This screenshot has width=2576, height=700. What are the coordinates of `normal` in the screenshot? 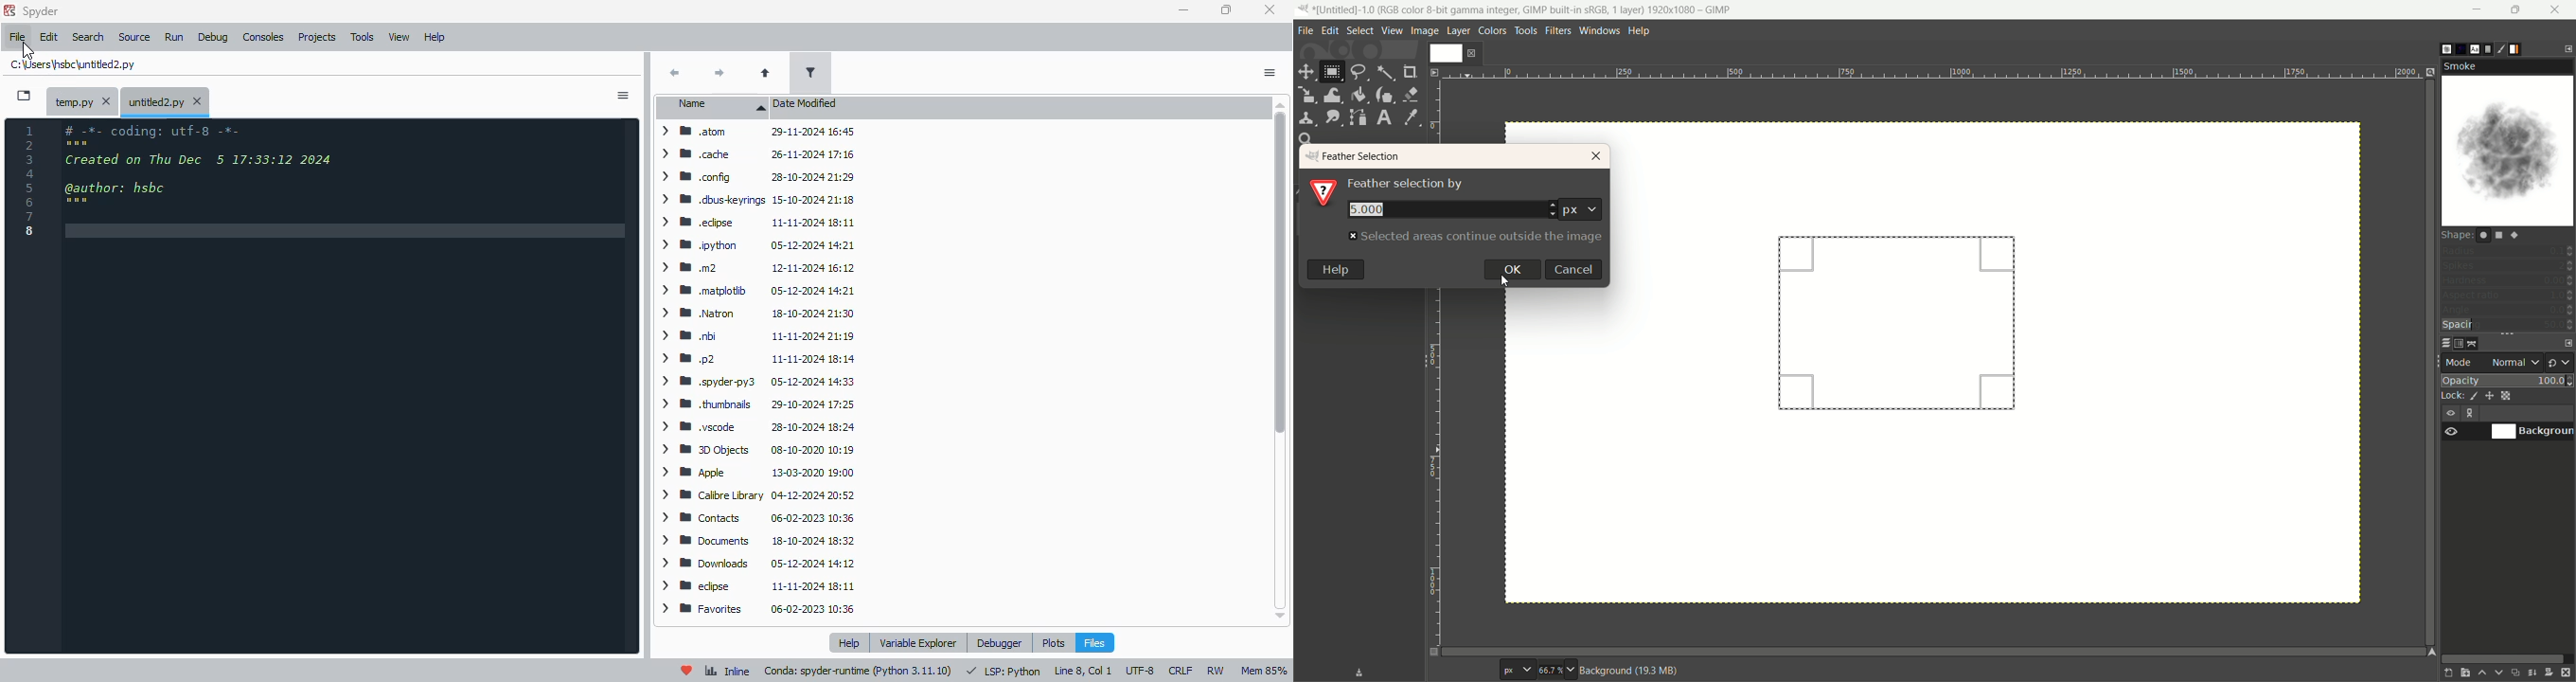 It's located at (2511, 362).